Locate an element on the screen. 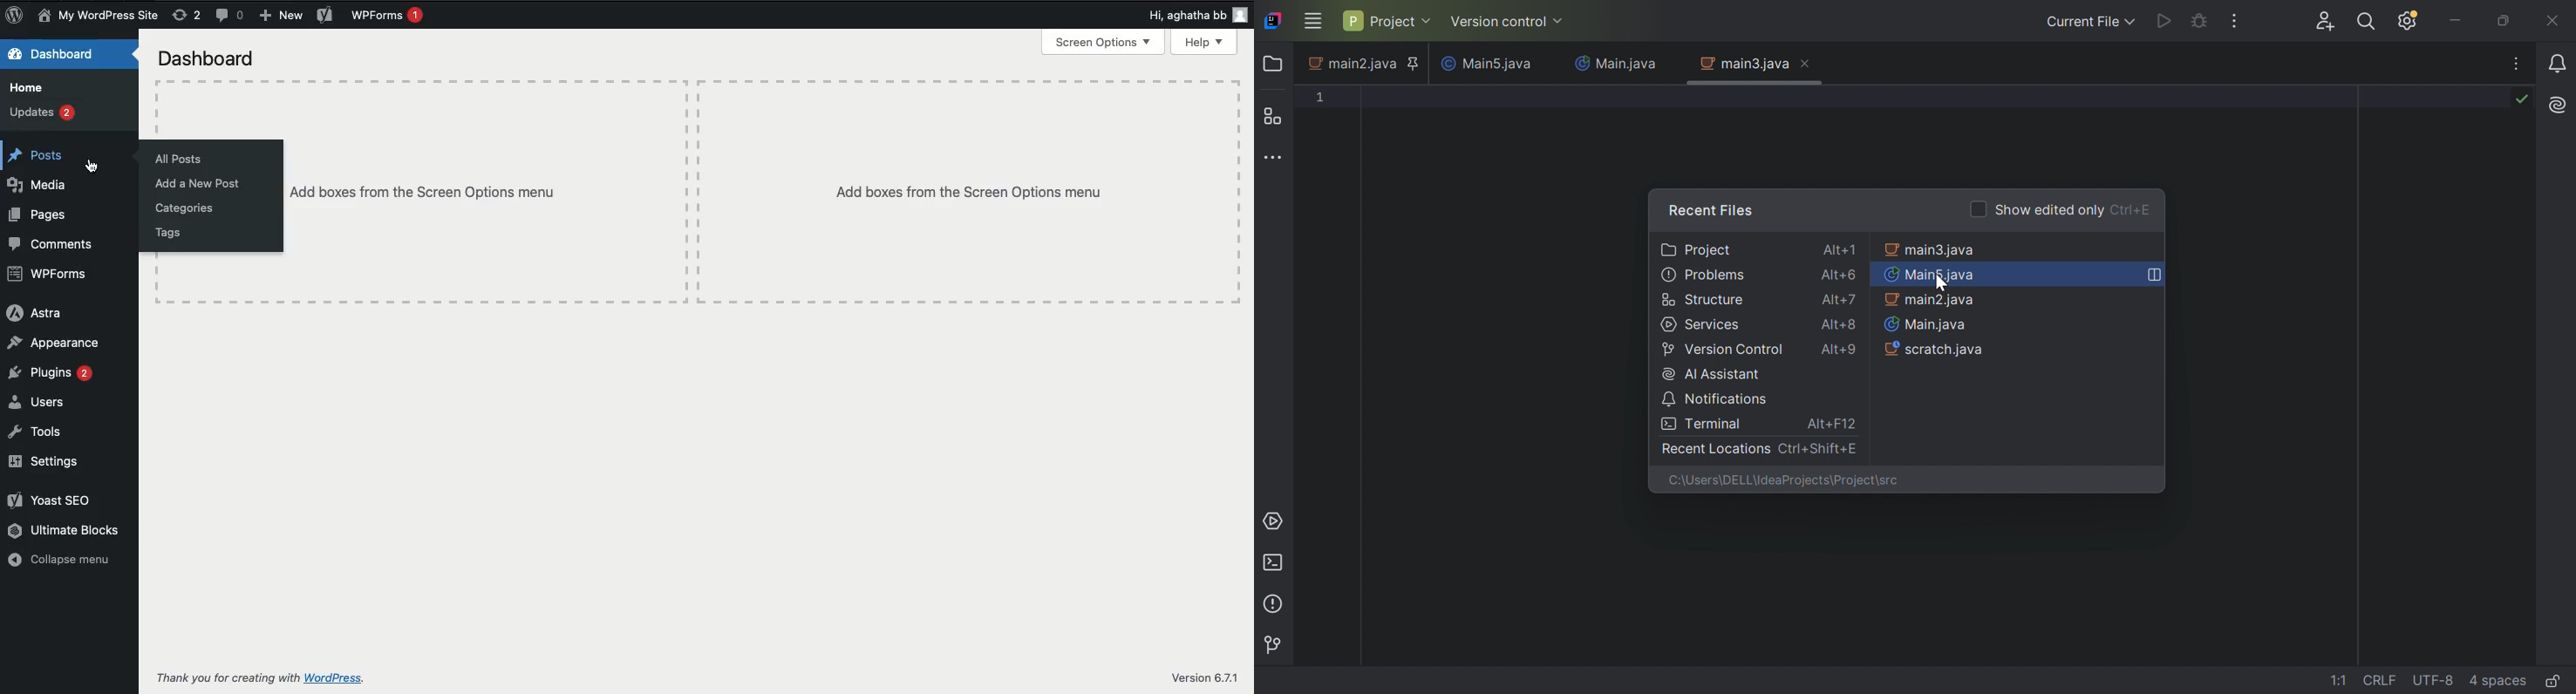 Image resolution: width=2576 pixels, height=700 pixels. Search everywhere is located at coordinates (2325, 21).